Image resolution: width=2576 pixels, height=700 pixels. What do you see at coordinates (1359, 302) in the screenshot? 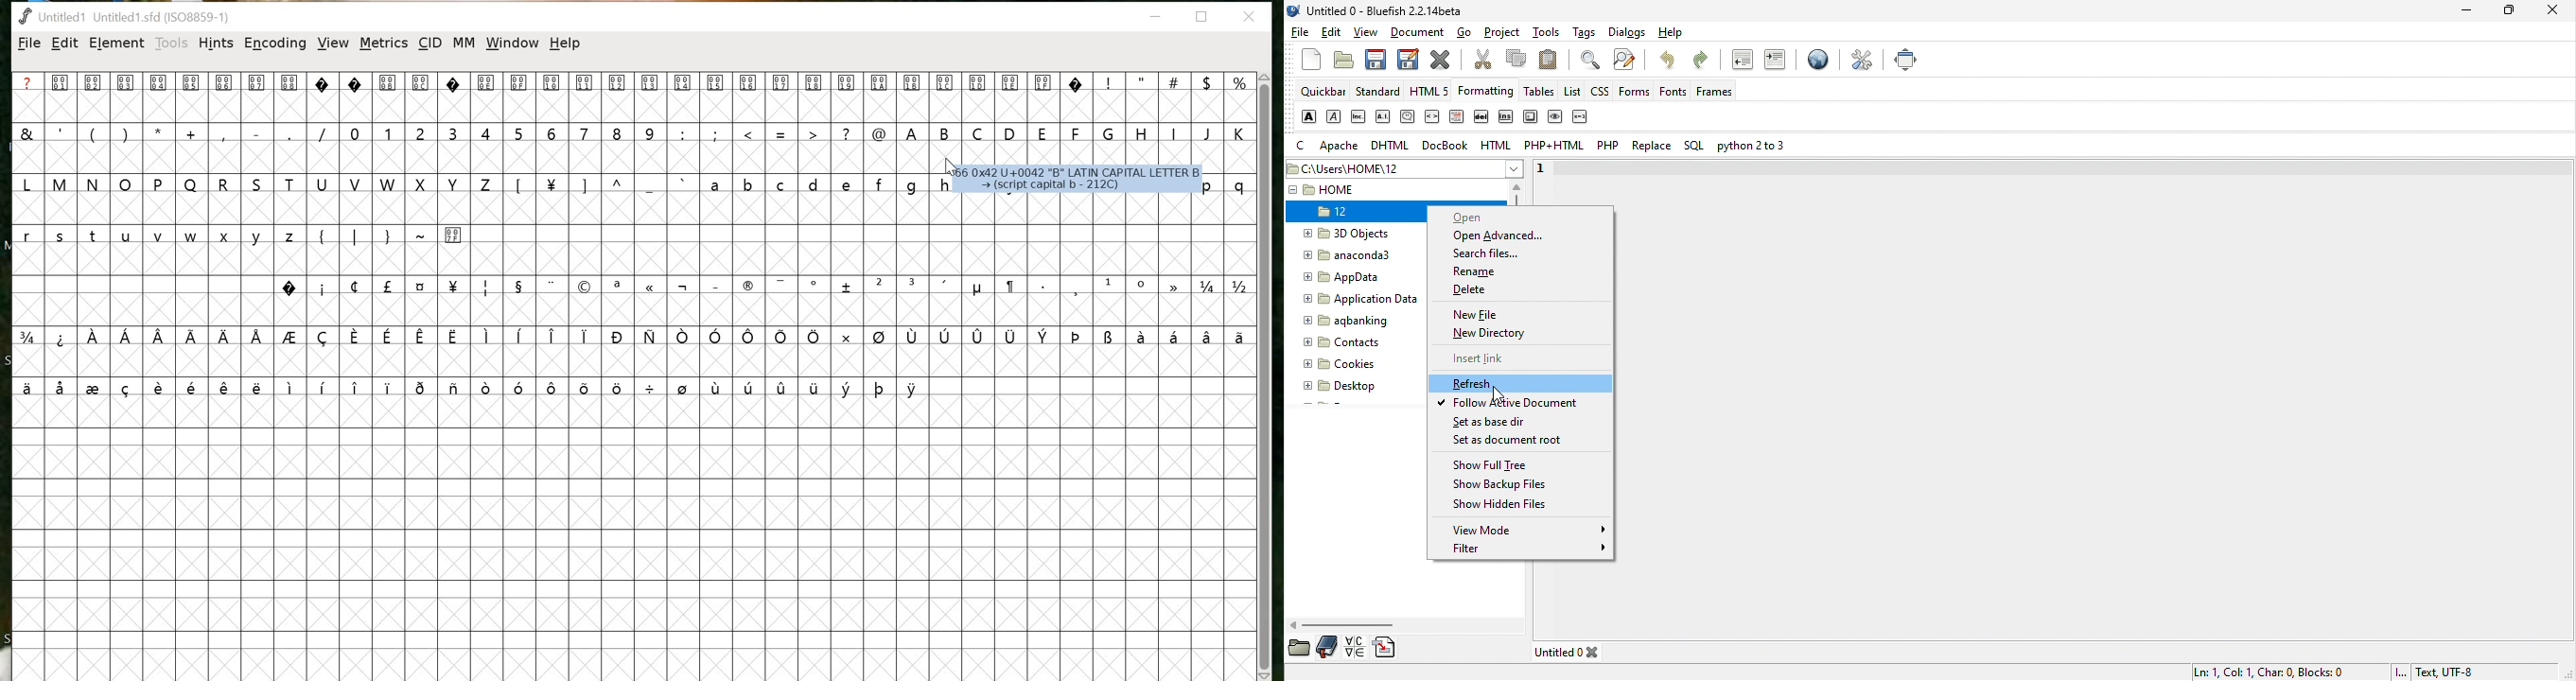
I see `Application Data` at bounding box center [1359, 302].